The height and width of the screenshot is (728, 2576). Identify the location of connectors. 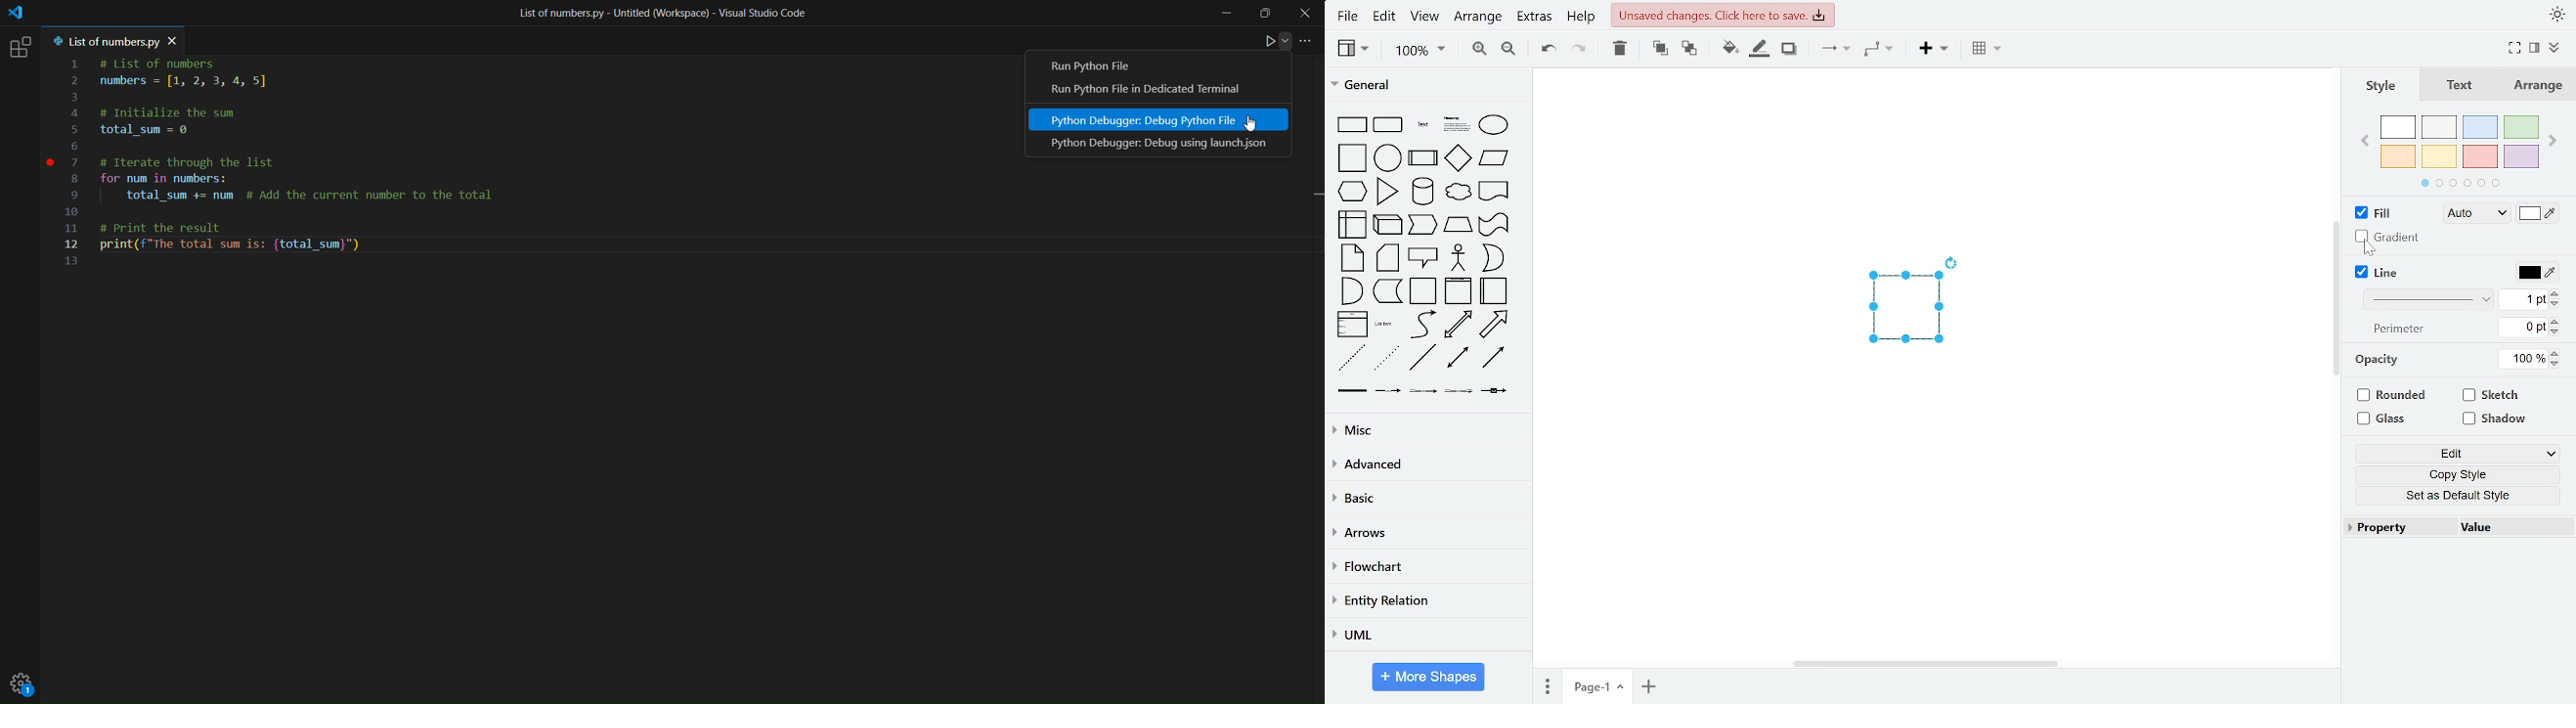
(1833, 50).